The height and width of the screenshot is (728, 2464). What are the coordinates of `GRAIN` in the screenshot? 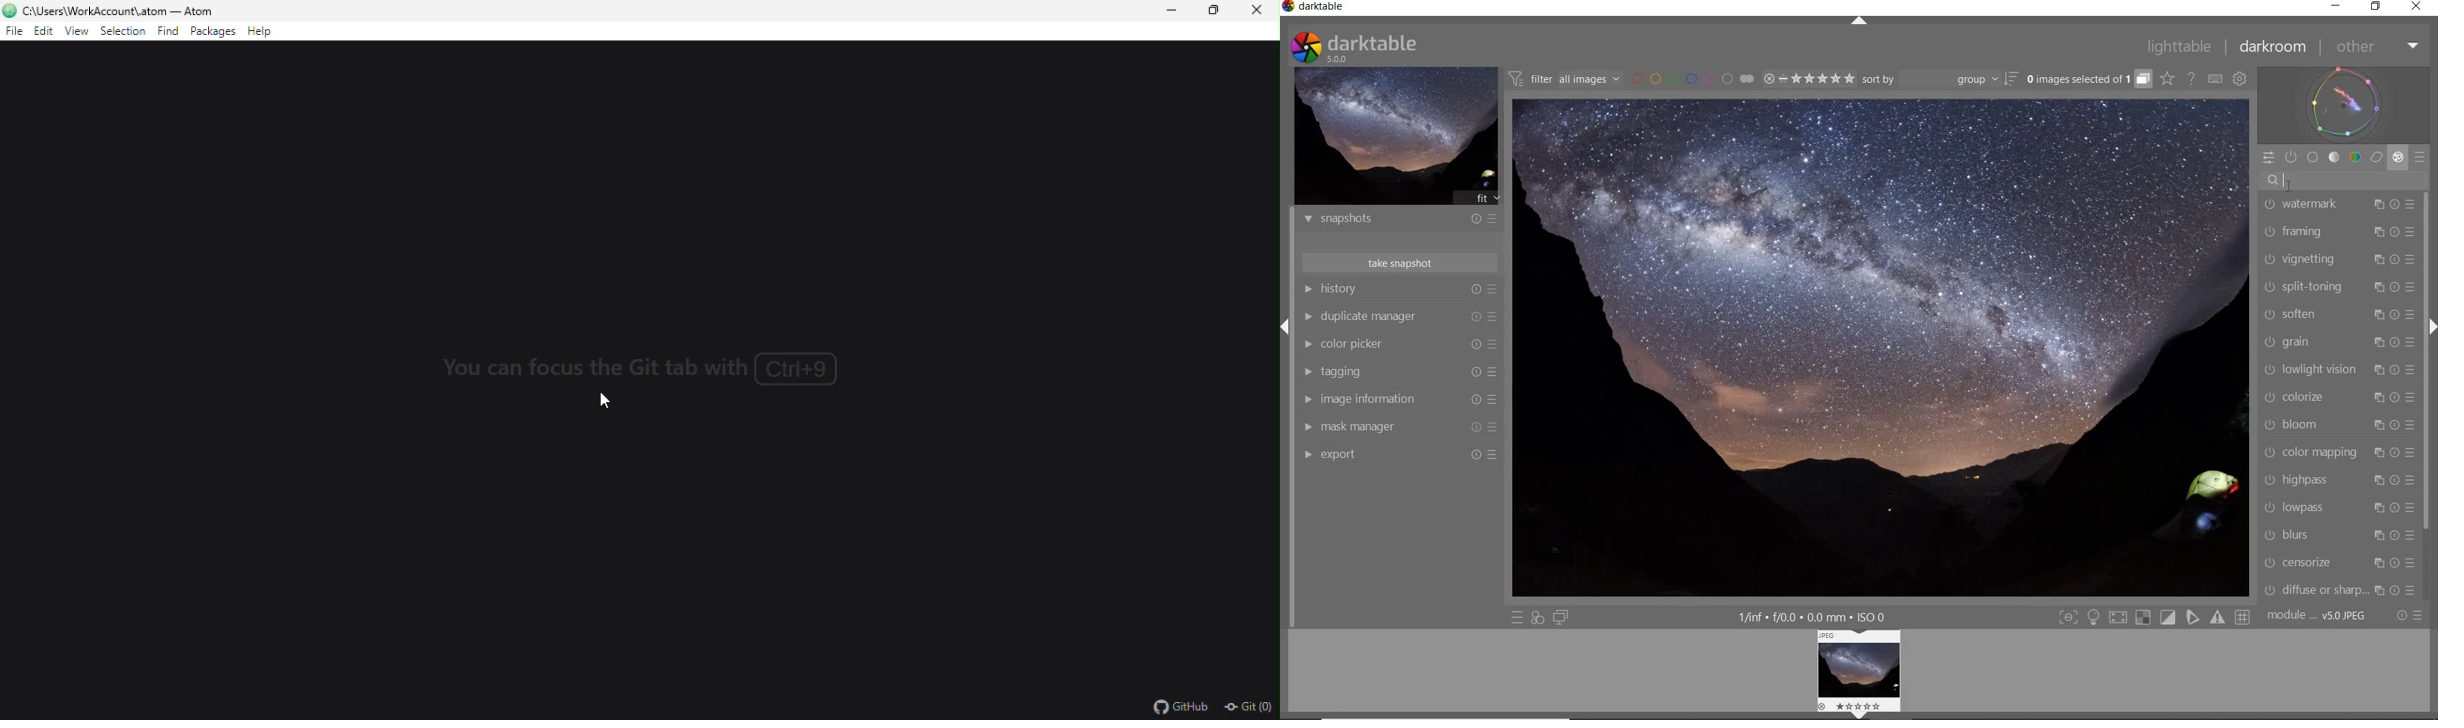 It's located at (2292, 343).